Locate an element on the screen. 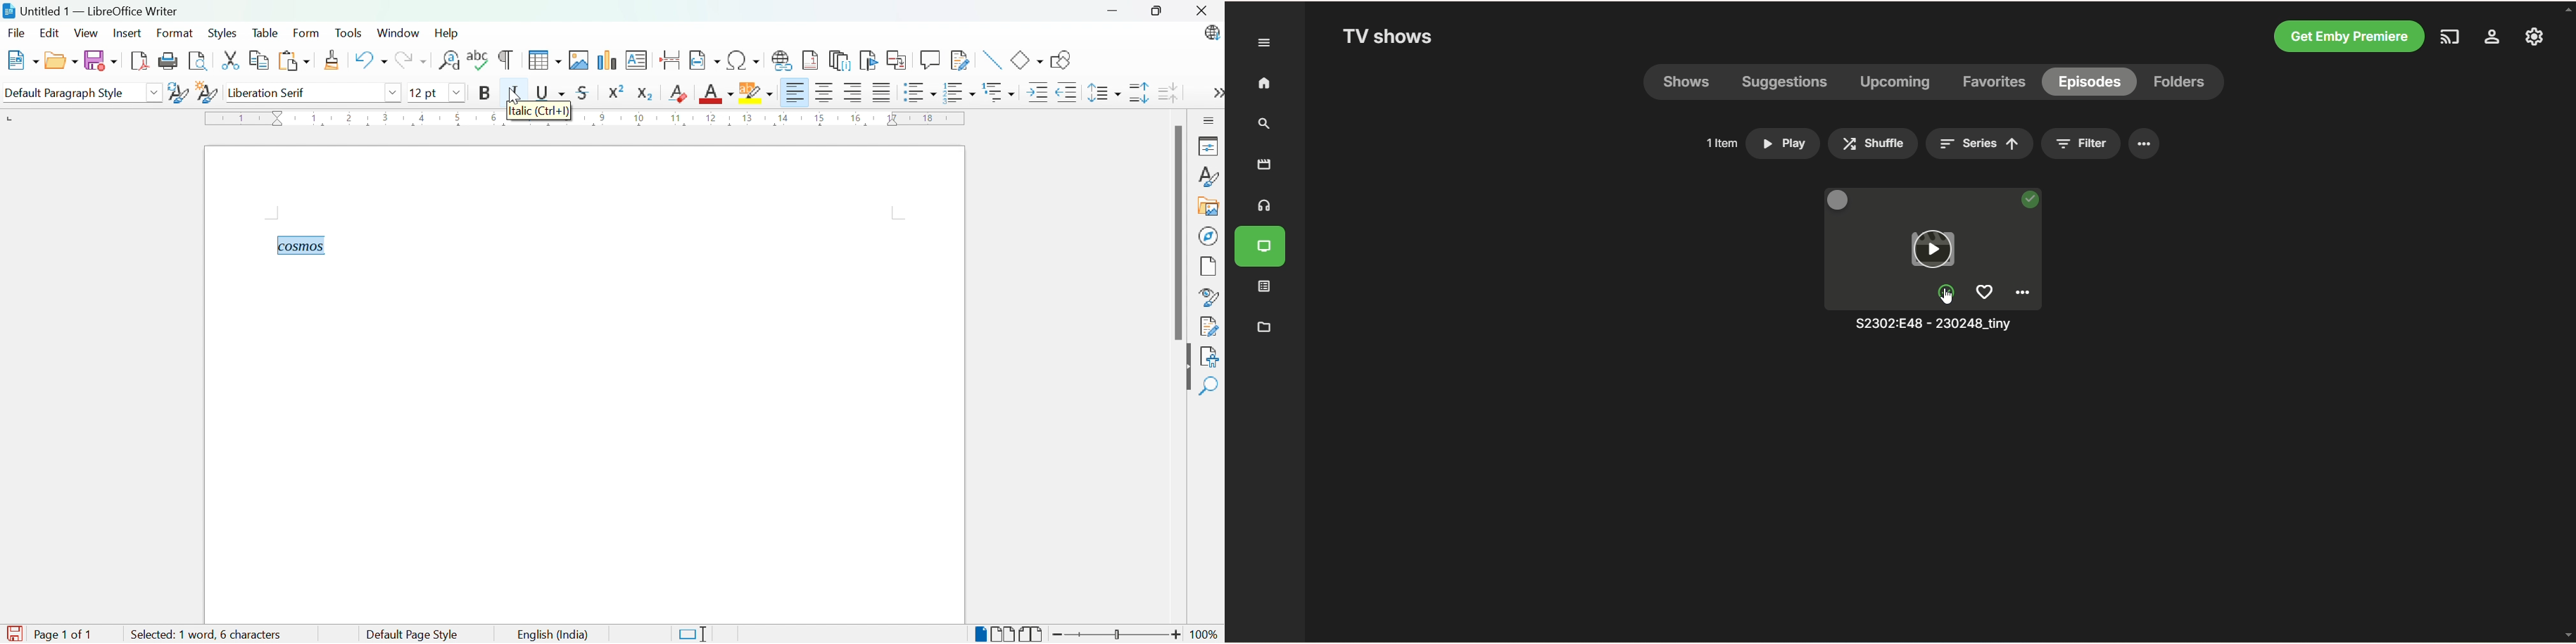 This screenshot has height=644, width=2576. manage metadata is located at coordinates (1265, 327).